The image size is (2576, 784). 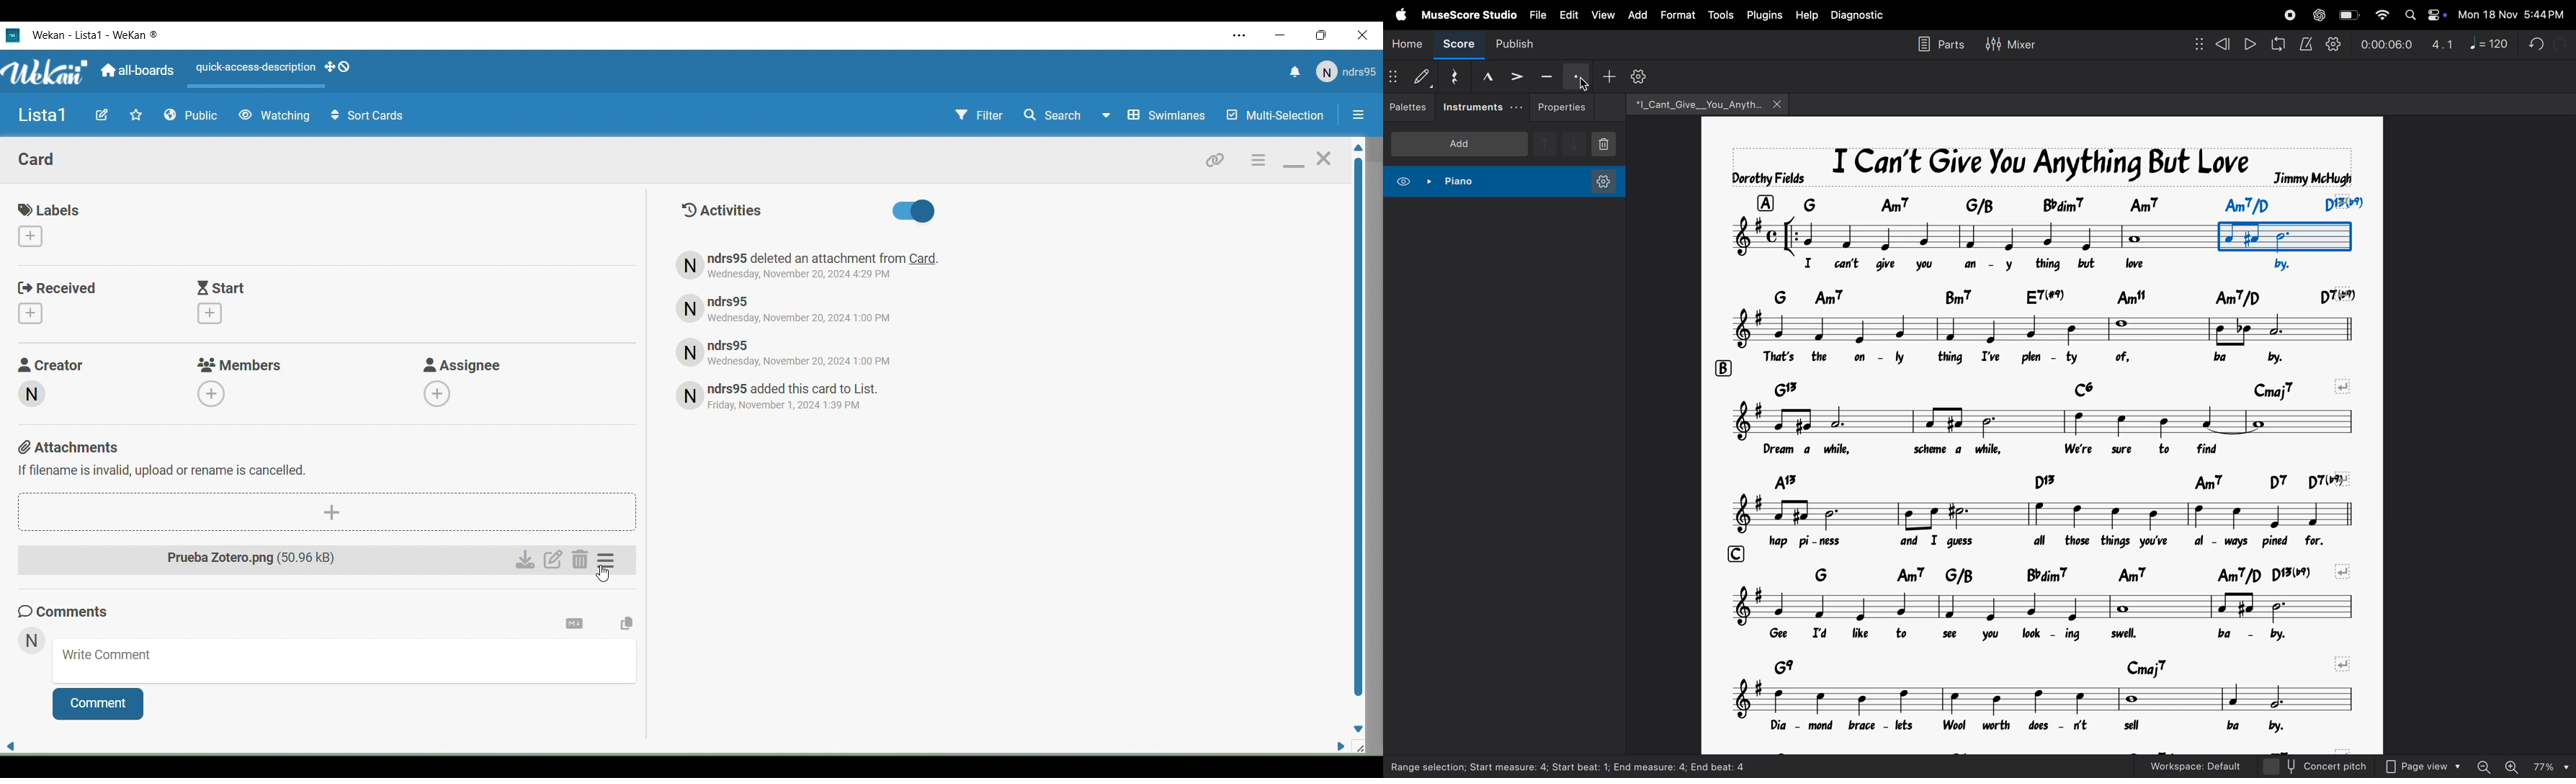 I want to click on view, so click(x=1603, y=15).